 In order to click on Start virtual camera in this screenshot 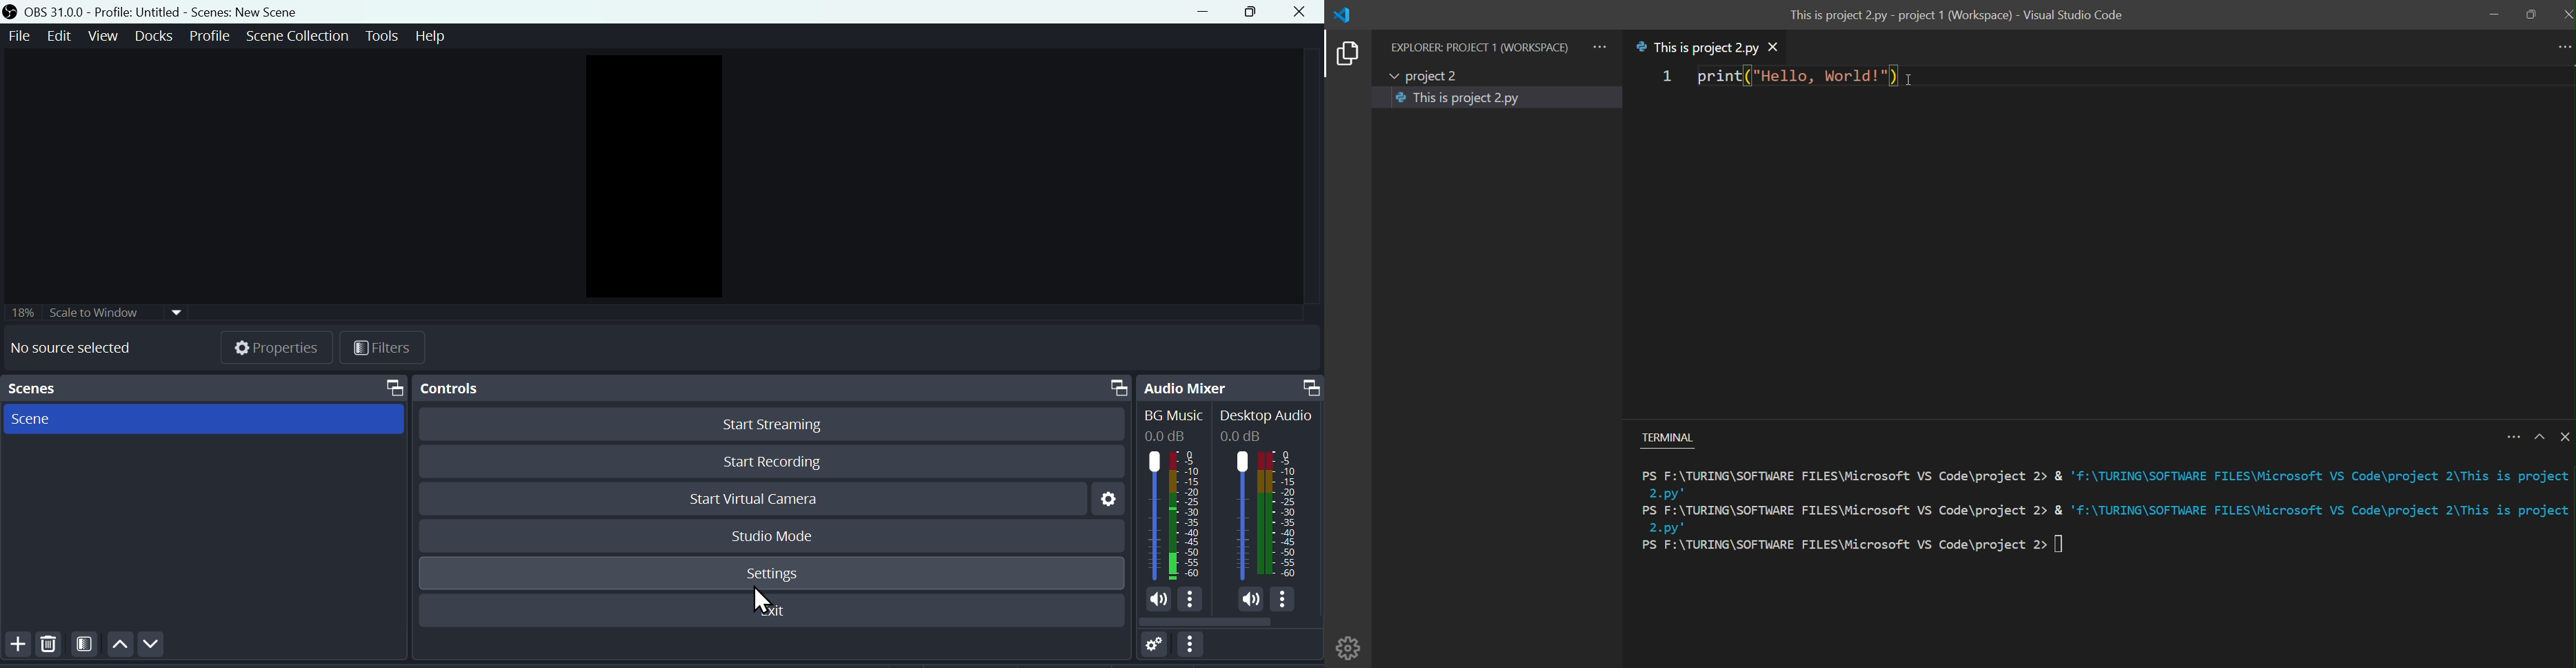, I will do `click(765, 500)`.